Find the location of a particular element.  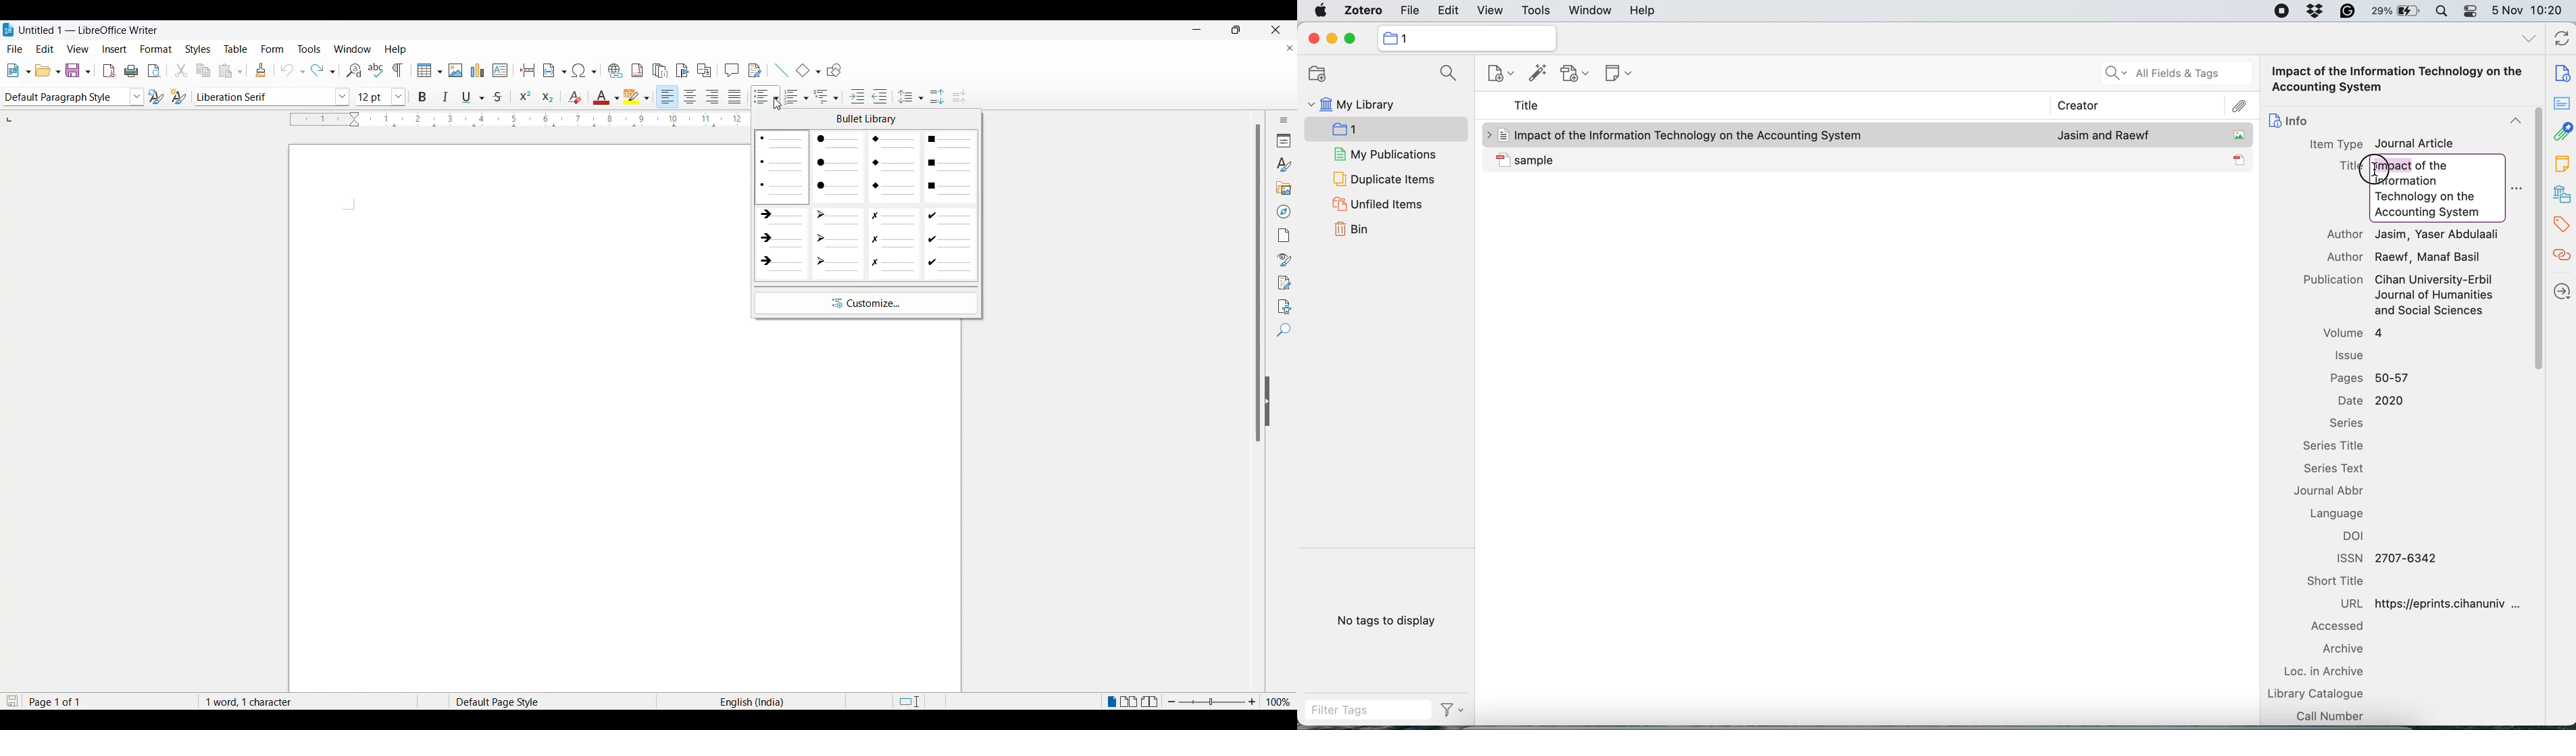

new document is located at coordinates (18, 70).